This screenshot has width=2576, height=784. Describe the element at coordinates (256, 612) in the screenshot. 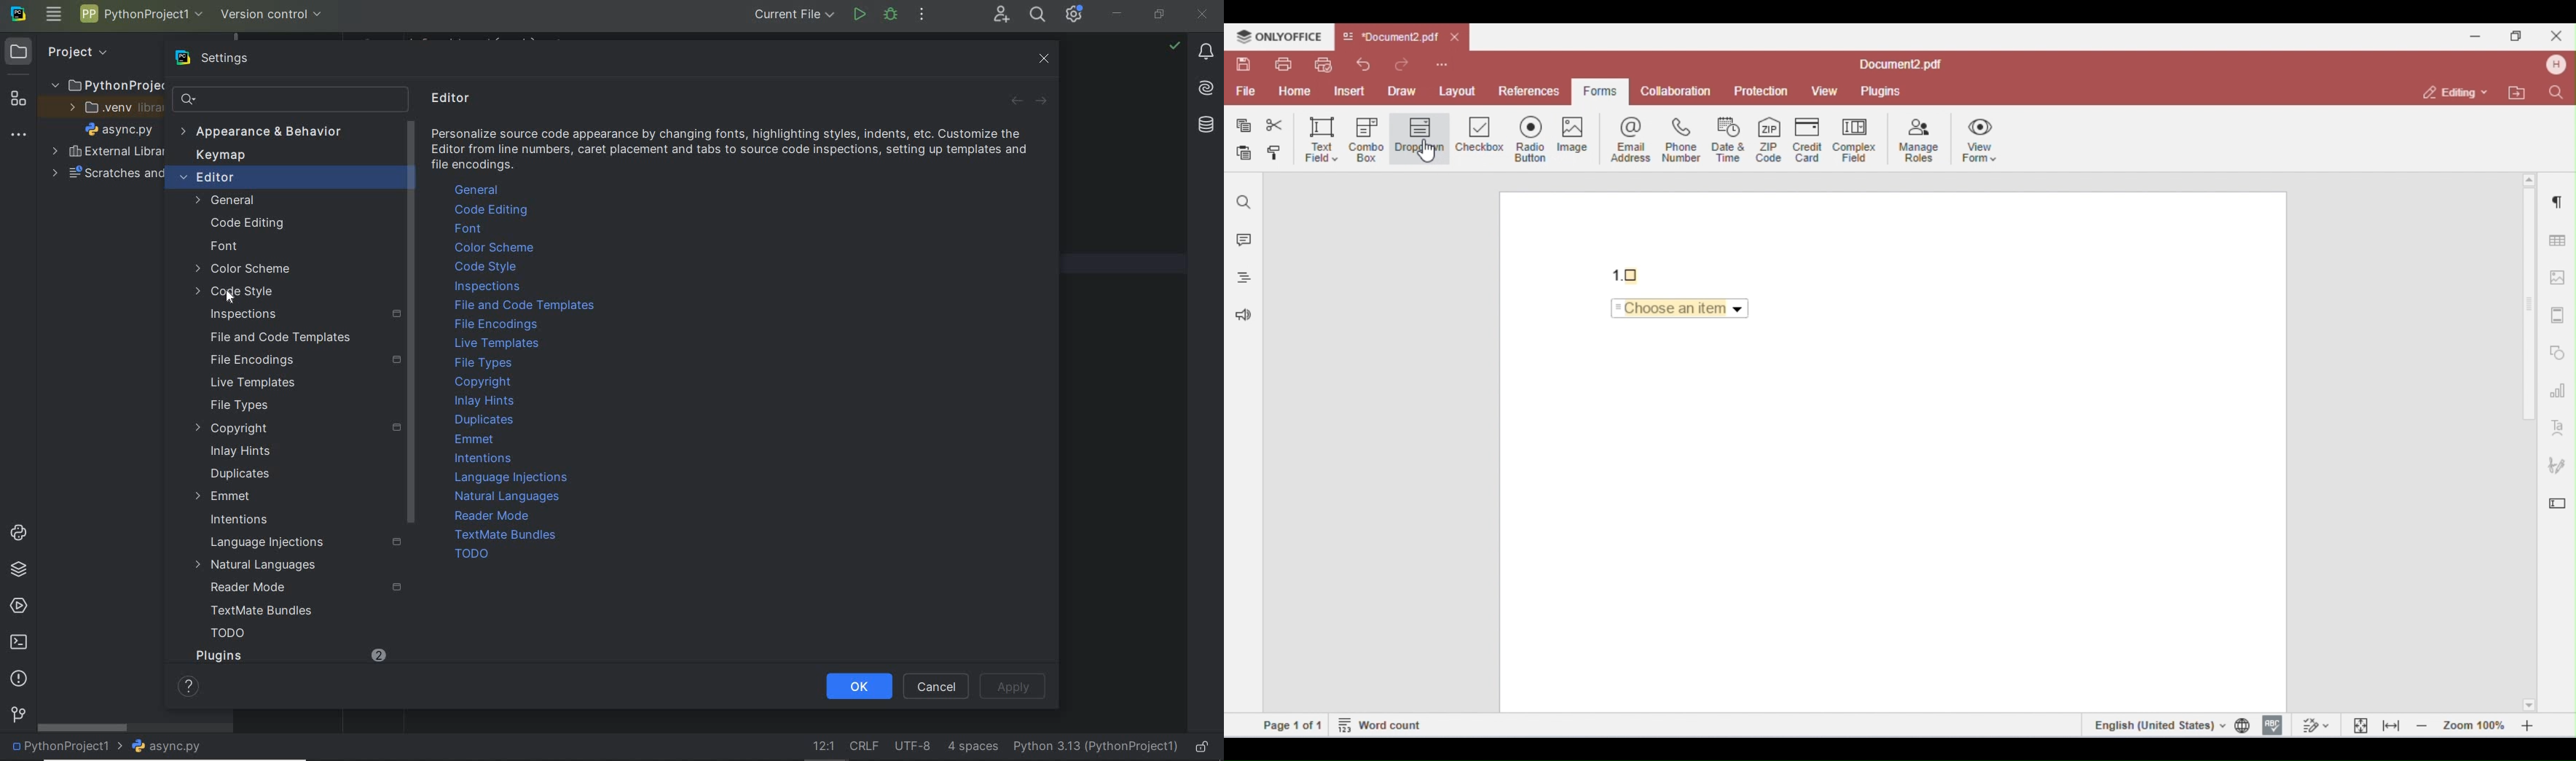

I see `TextMate Bundles` at that location.